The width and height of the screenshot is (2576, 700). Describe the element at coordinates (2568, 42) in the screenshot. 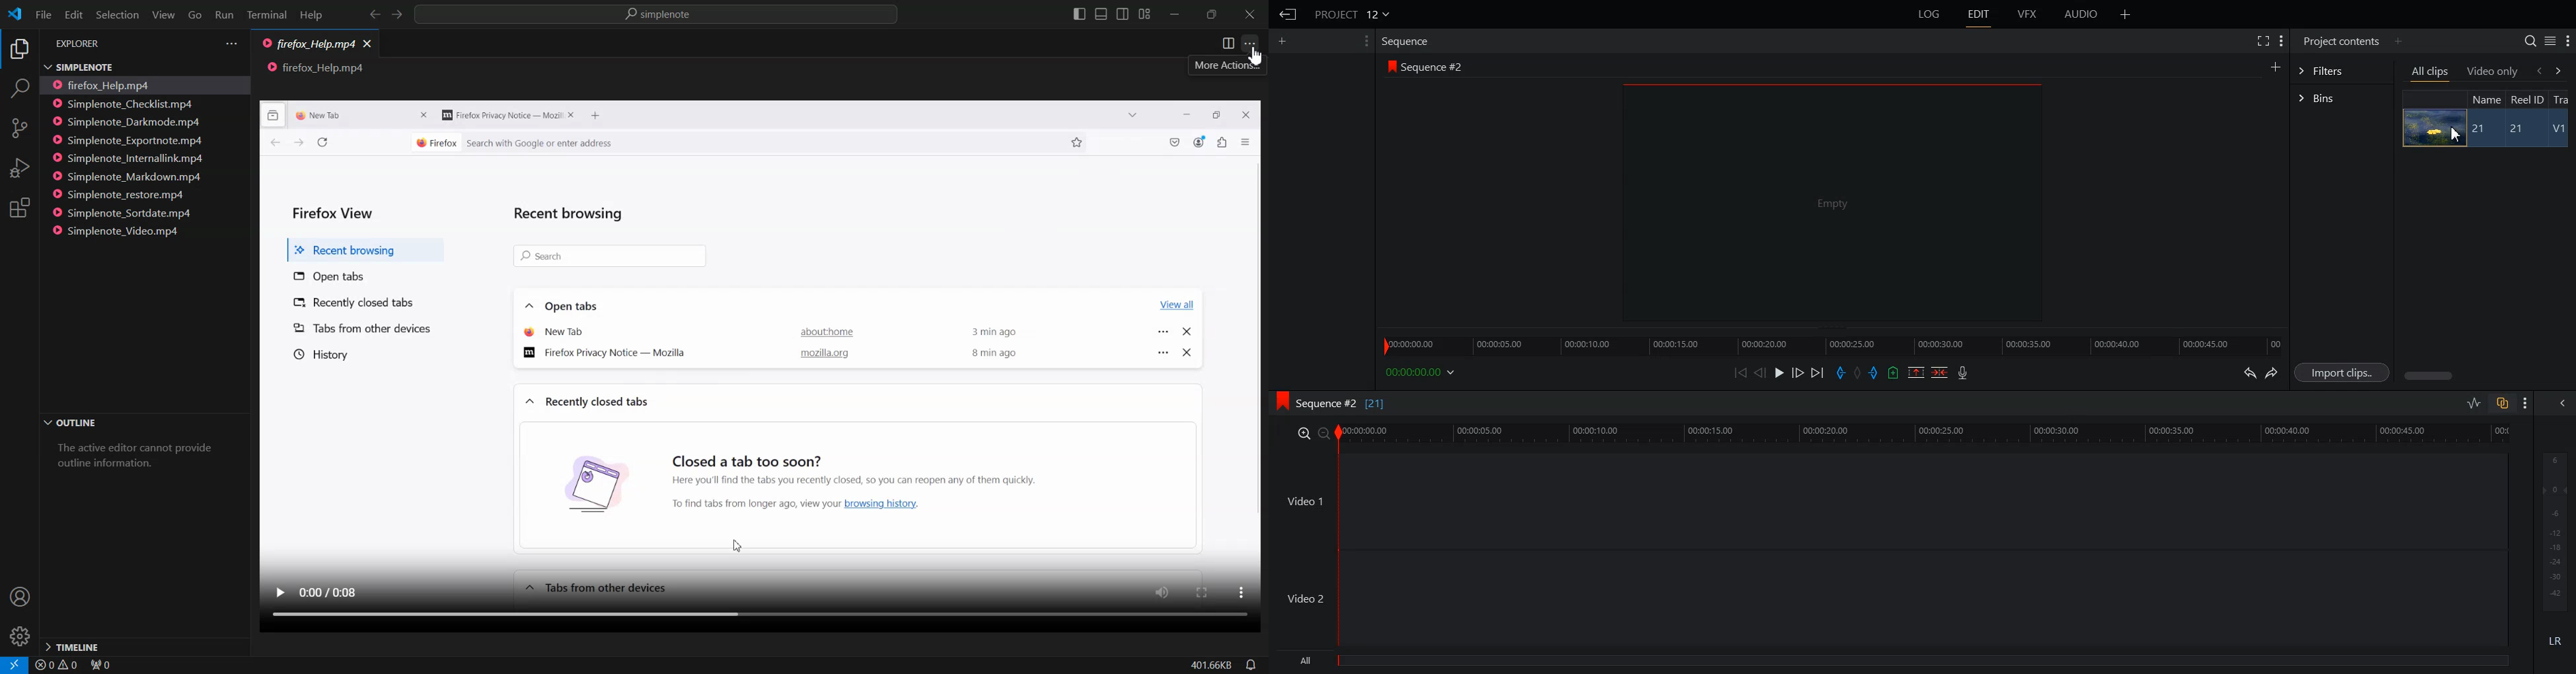

I see `Show setting menu` at that location.